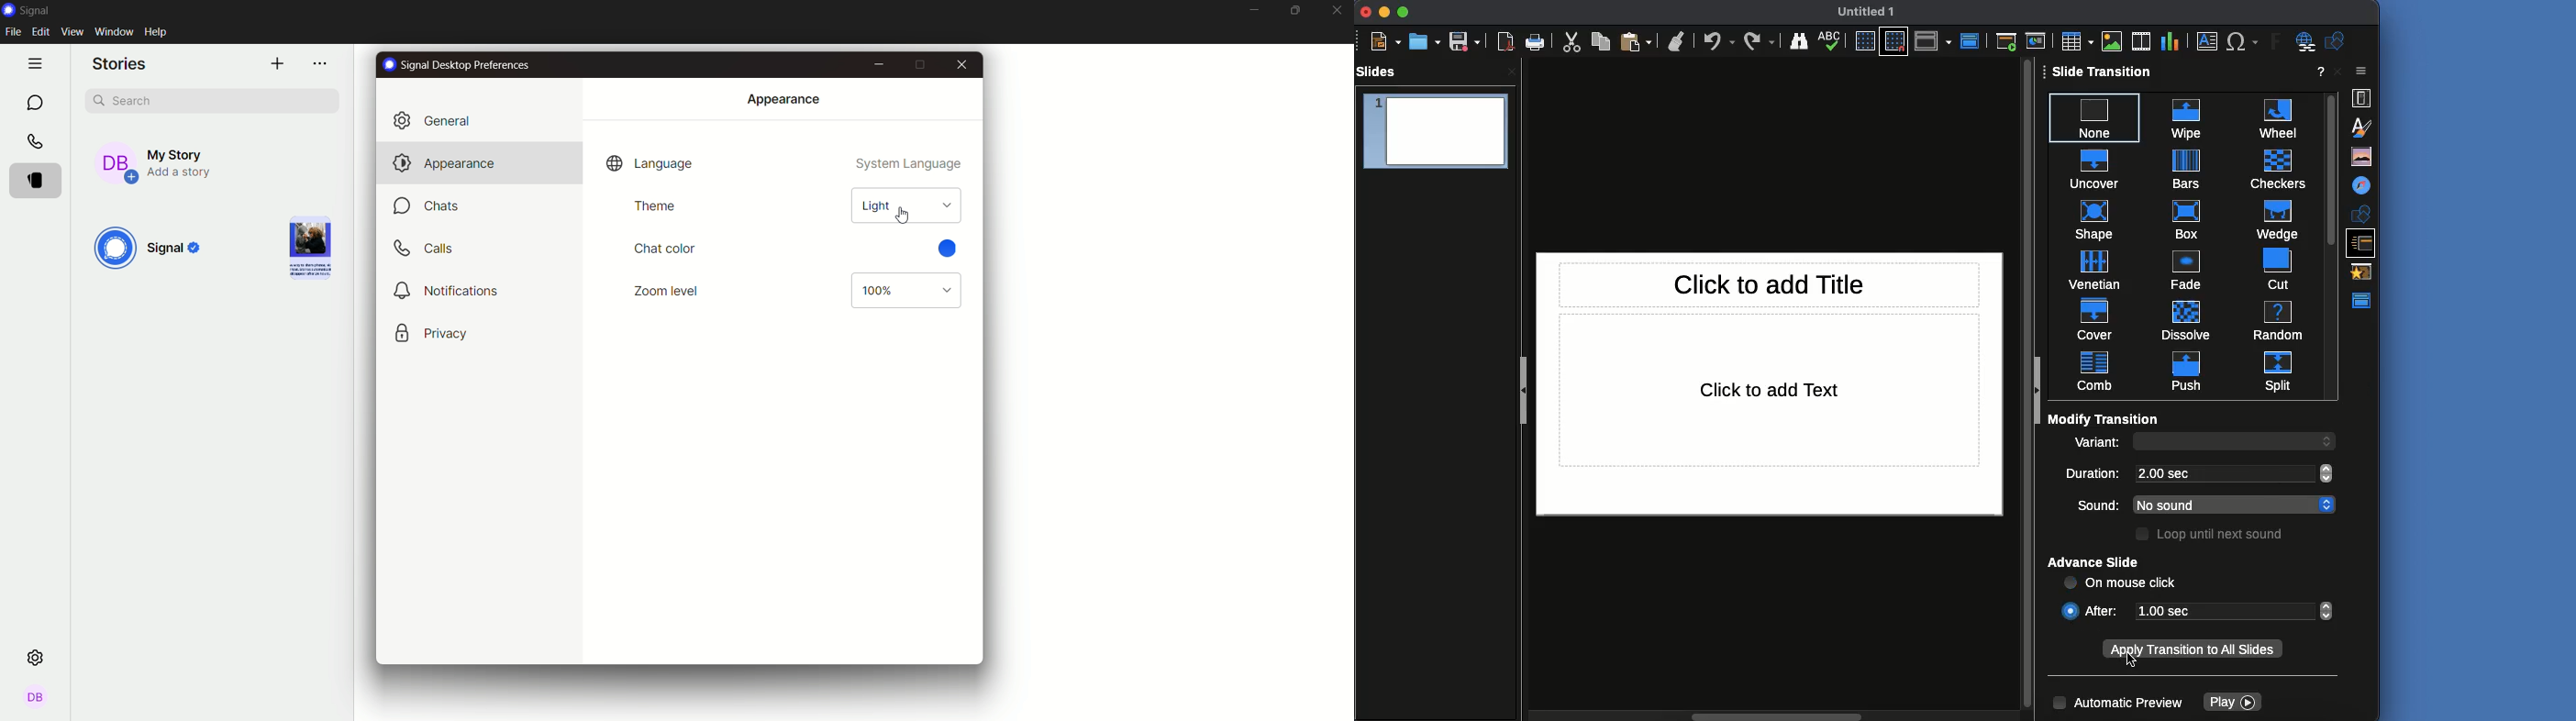 This screenshot has height=728, width=2576. Describe the element at coordinates (2278, 371) in the screenshot. I see `split` at that location.